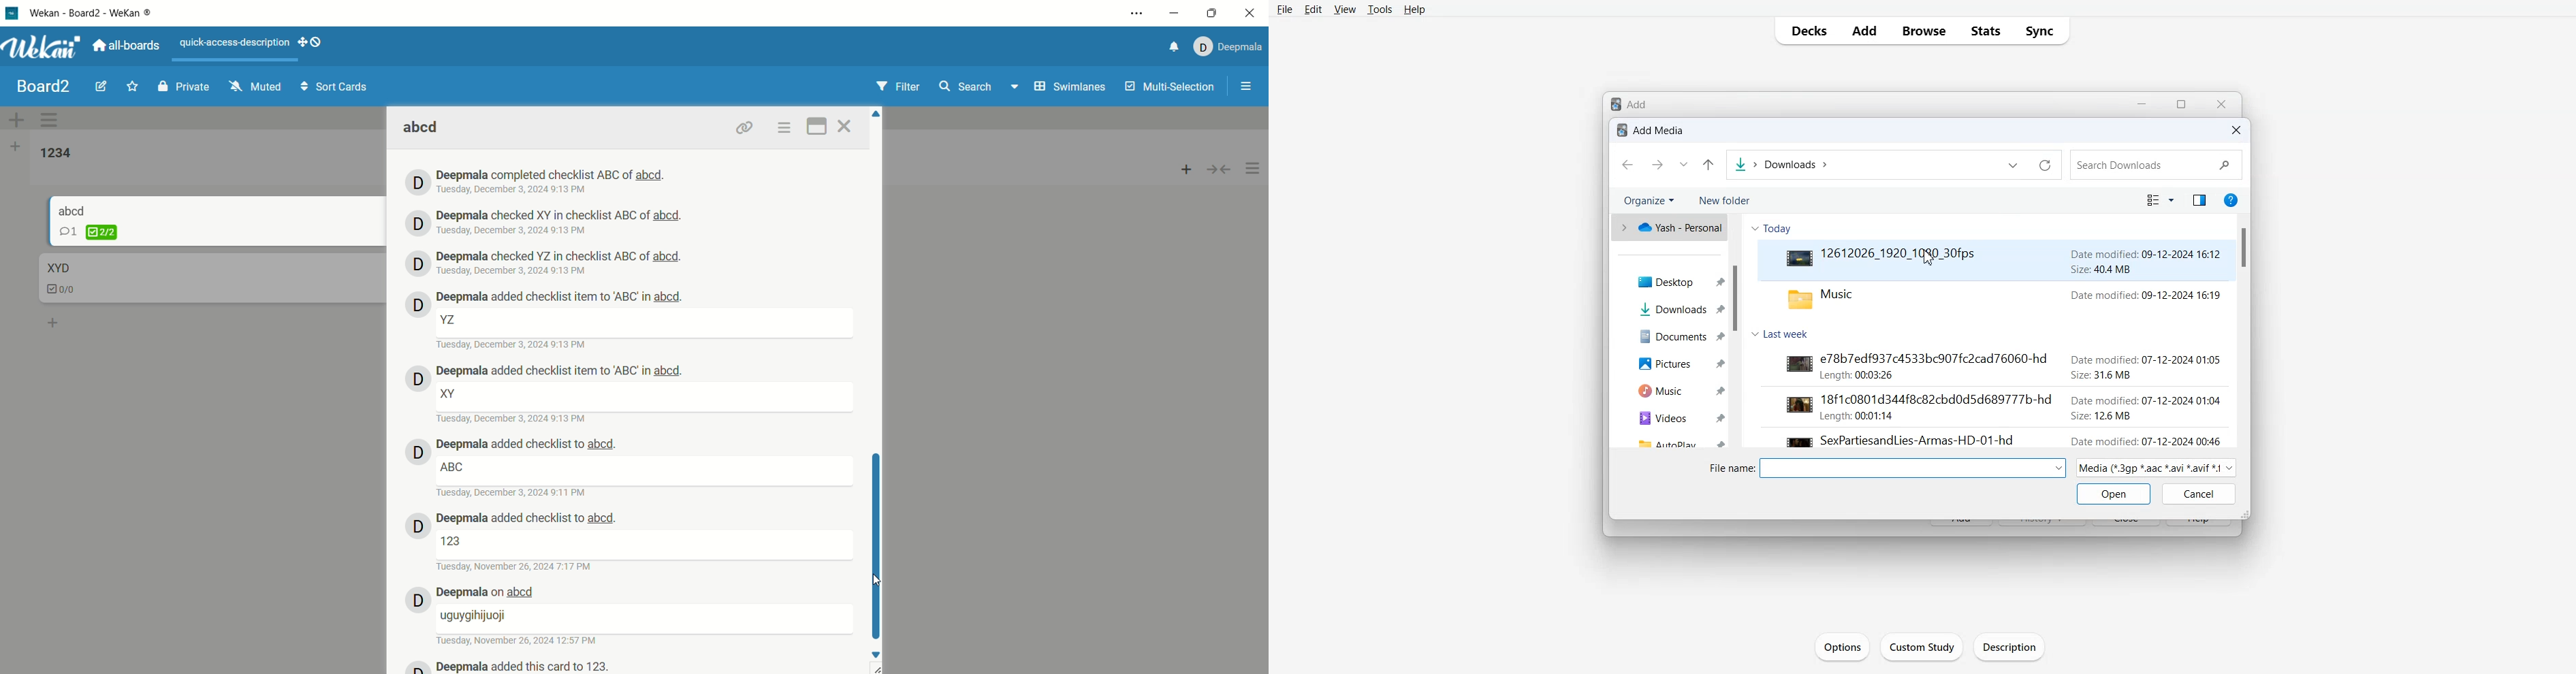  What do you see at coordinates (2229, 201) in the screenshot?
I see `Get Help` at bounding box center [2229, 201].